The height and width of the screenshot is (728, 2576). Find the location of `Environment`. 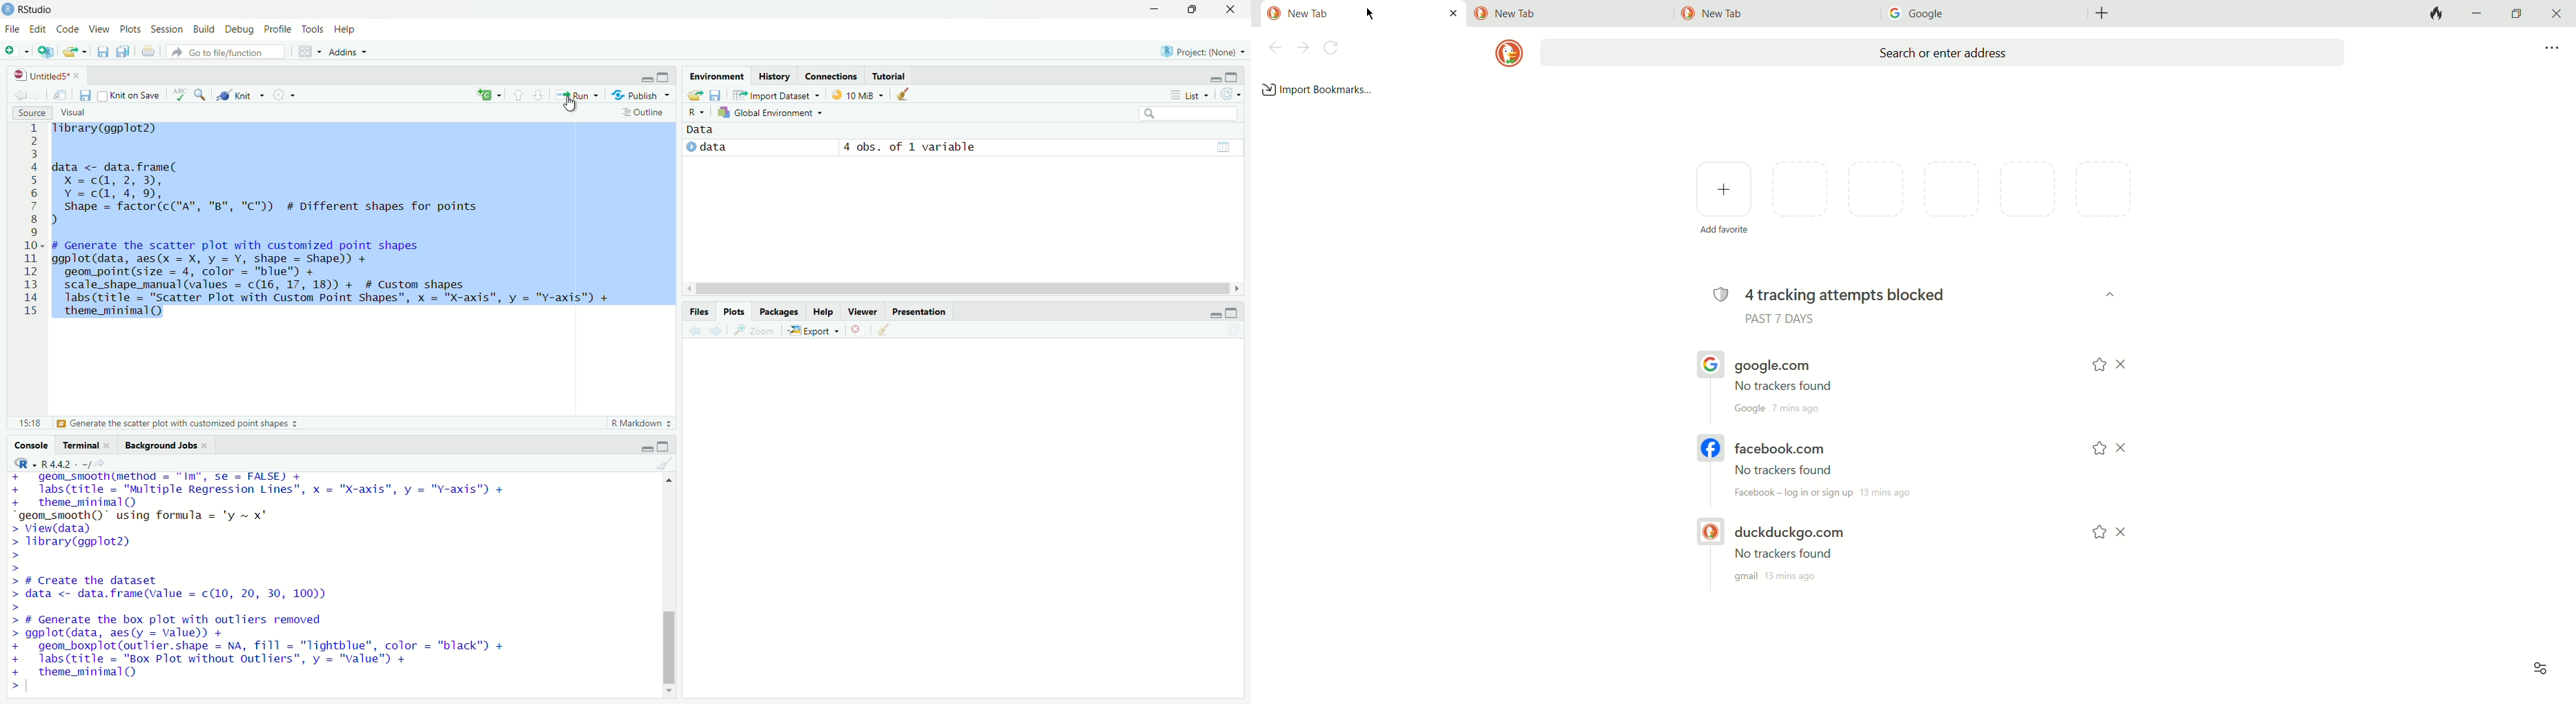

Environment is located at coordinates (717, 76).